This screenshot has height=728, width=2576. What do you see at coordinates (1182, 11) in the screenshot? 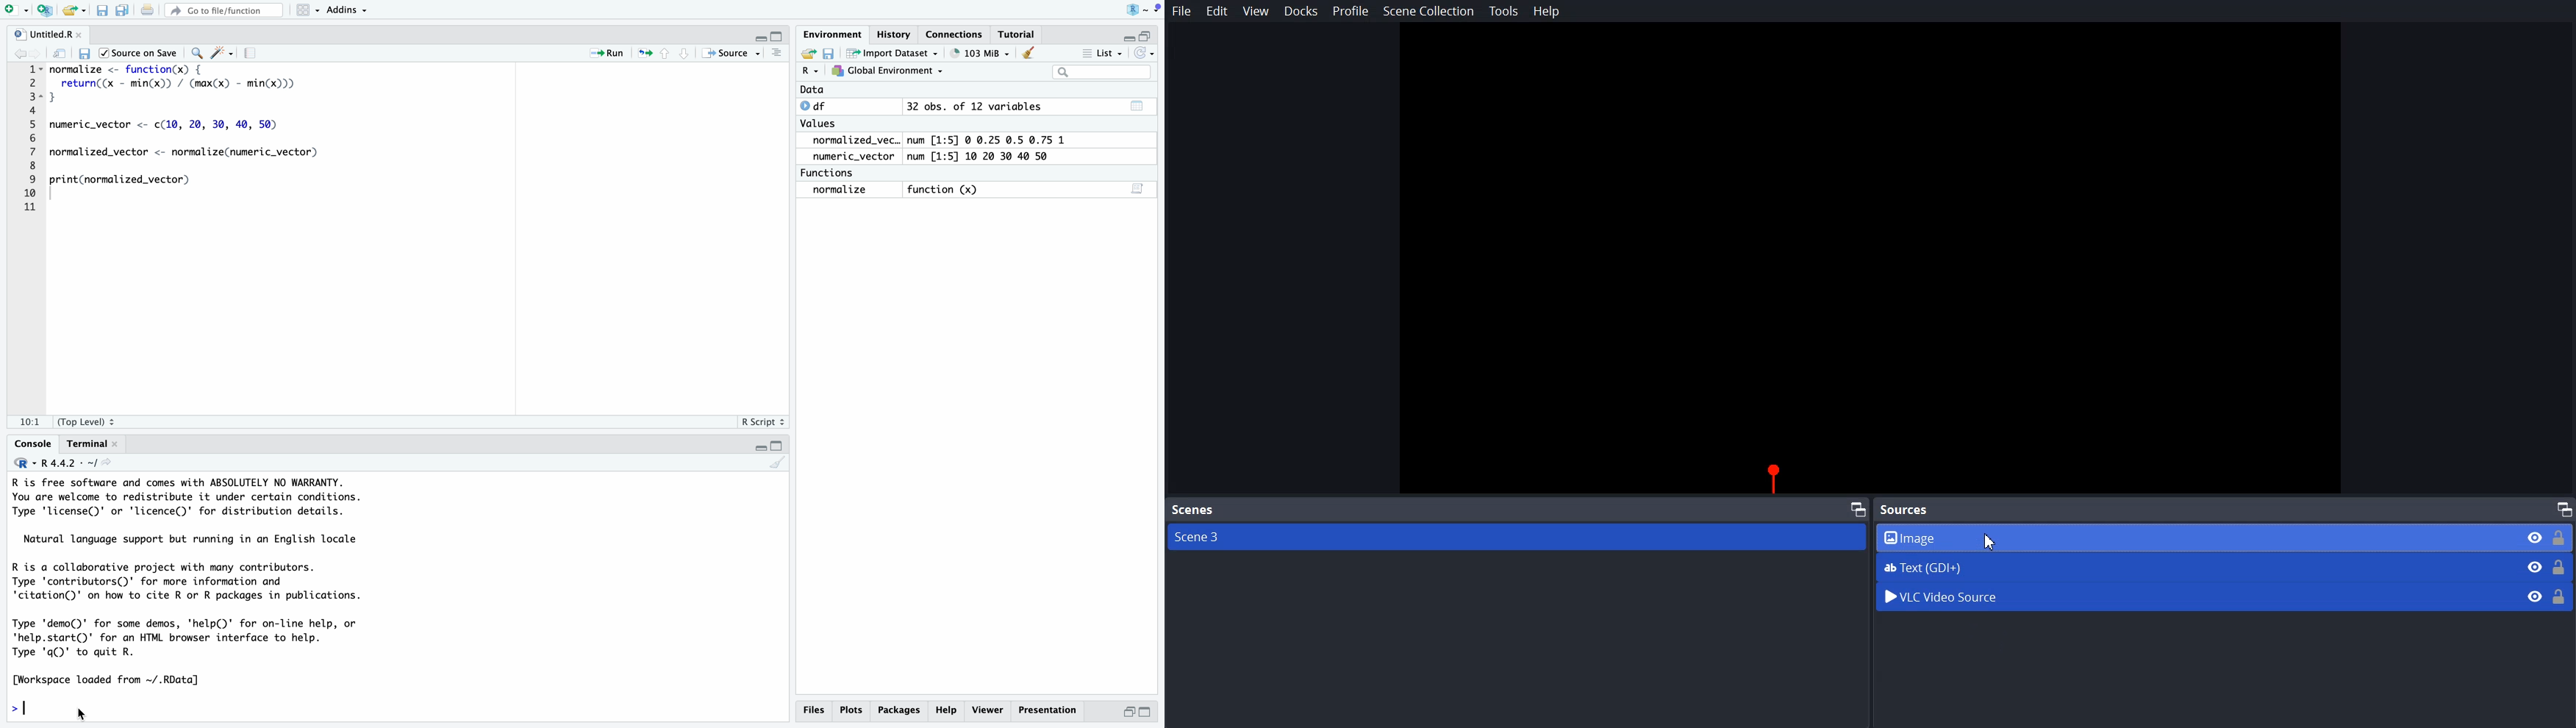
I see `File` at bounding box center [1182, 11].